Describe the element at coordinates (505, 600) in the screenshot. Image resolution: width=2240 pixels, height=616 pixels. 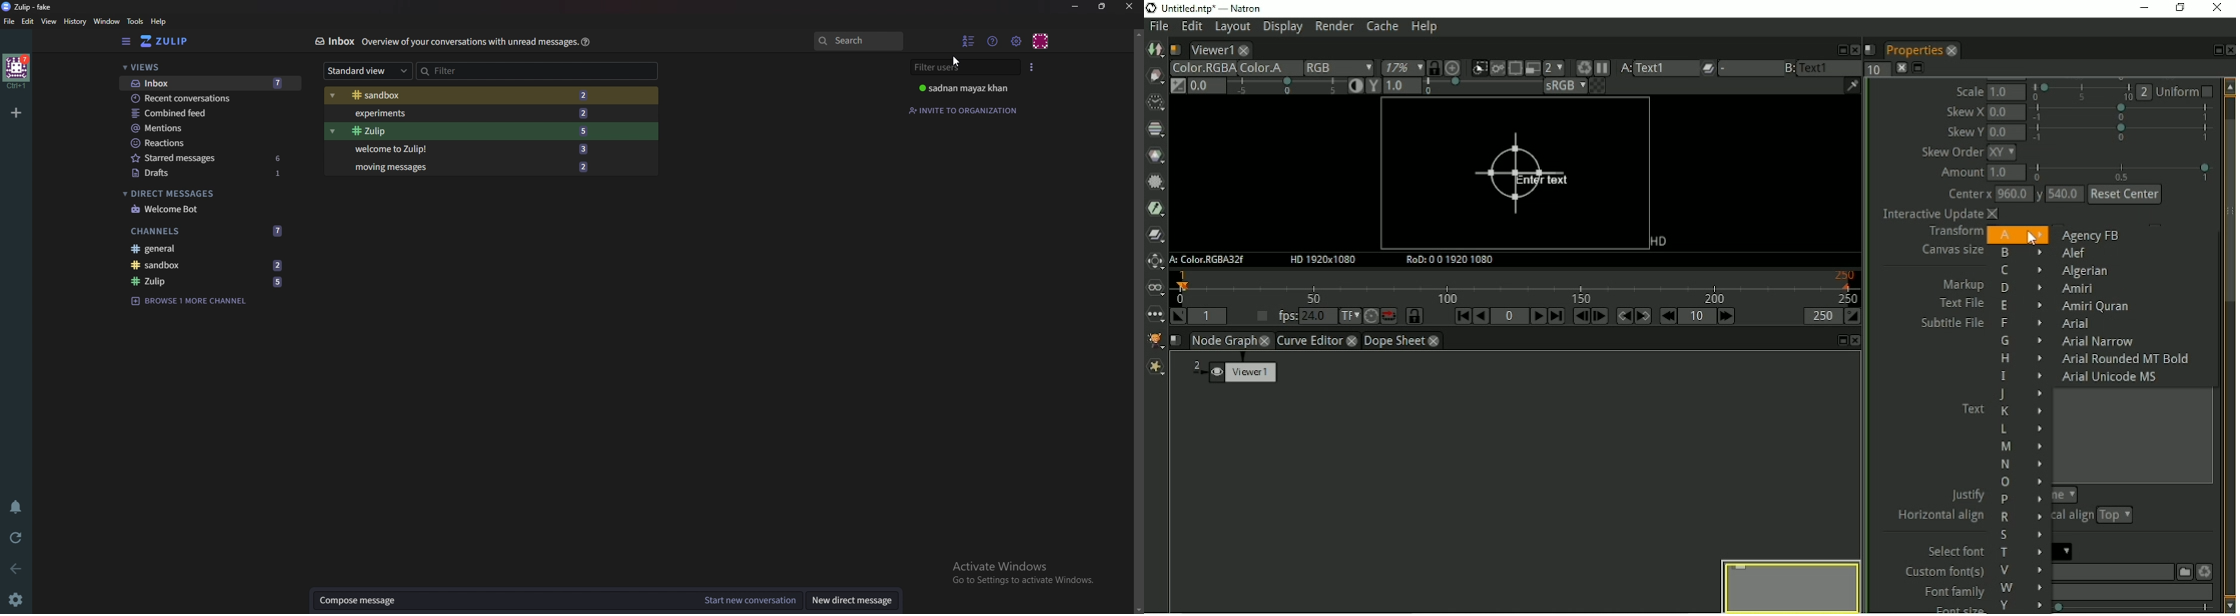
I see `Compose message` at that location.